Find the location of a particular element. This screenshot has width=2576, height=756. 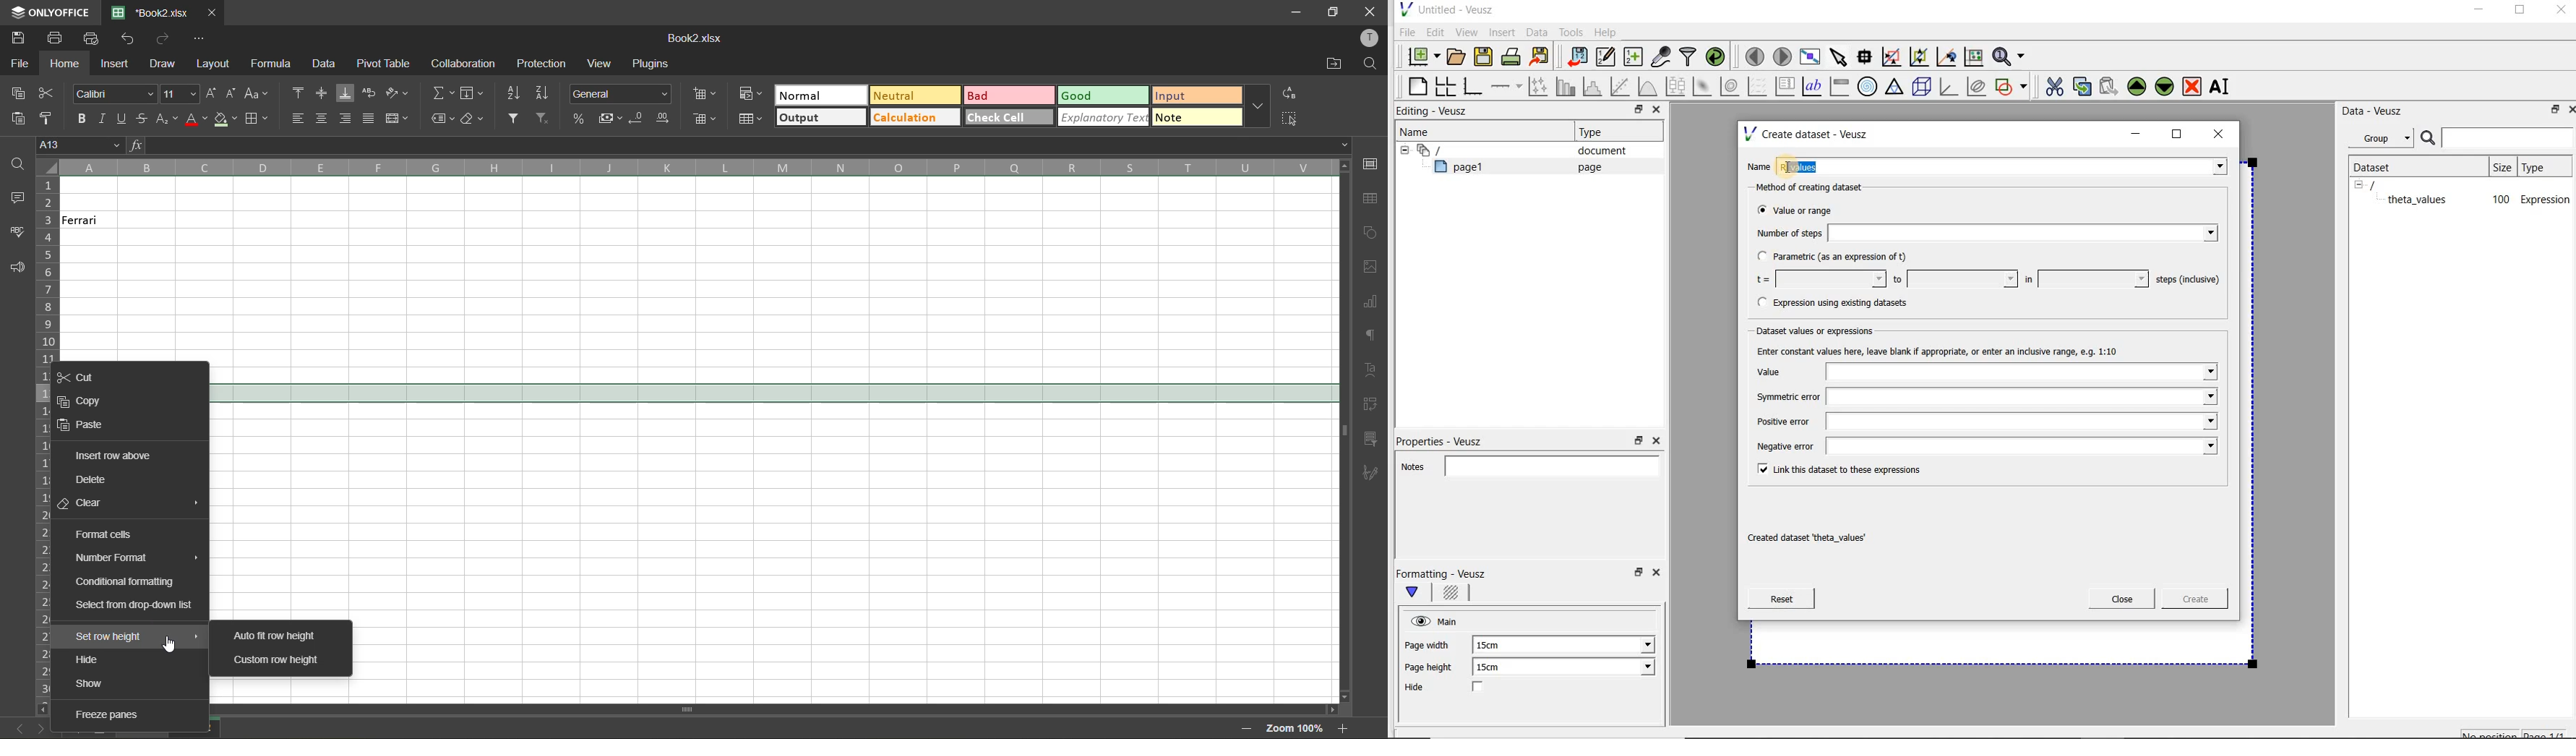

minimize is located at coordinates (2478, 11).